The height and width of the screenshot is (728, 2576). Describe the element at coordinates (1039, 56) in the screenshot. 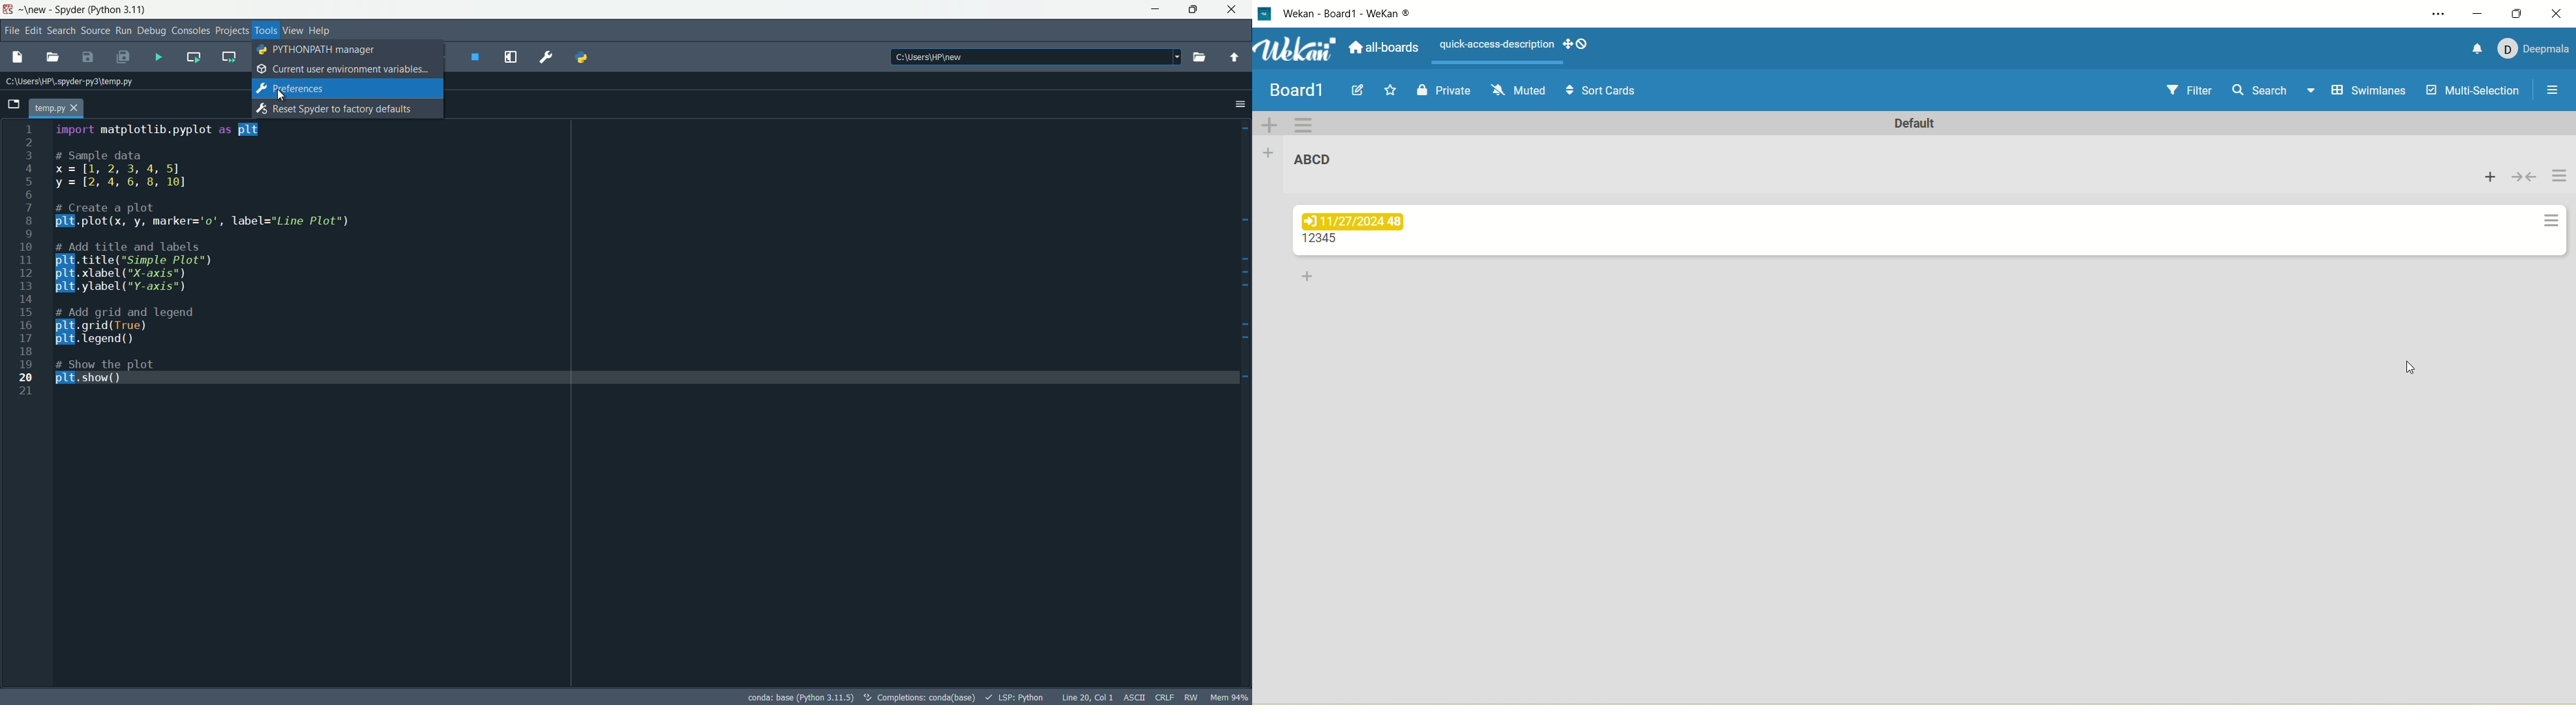

I see `directory` at that location.